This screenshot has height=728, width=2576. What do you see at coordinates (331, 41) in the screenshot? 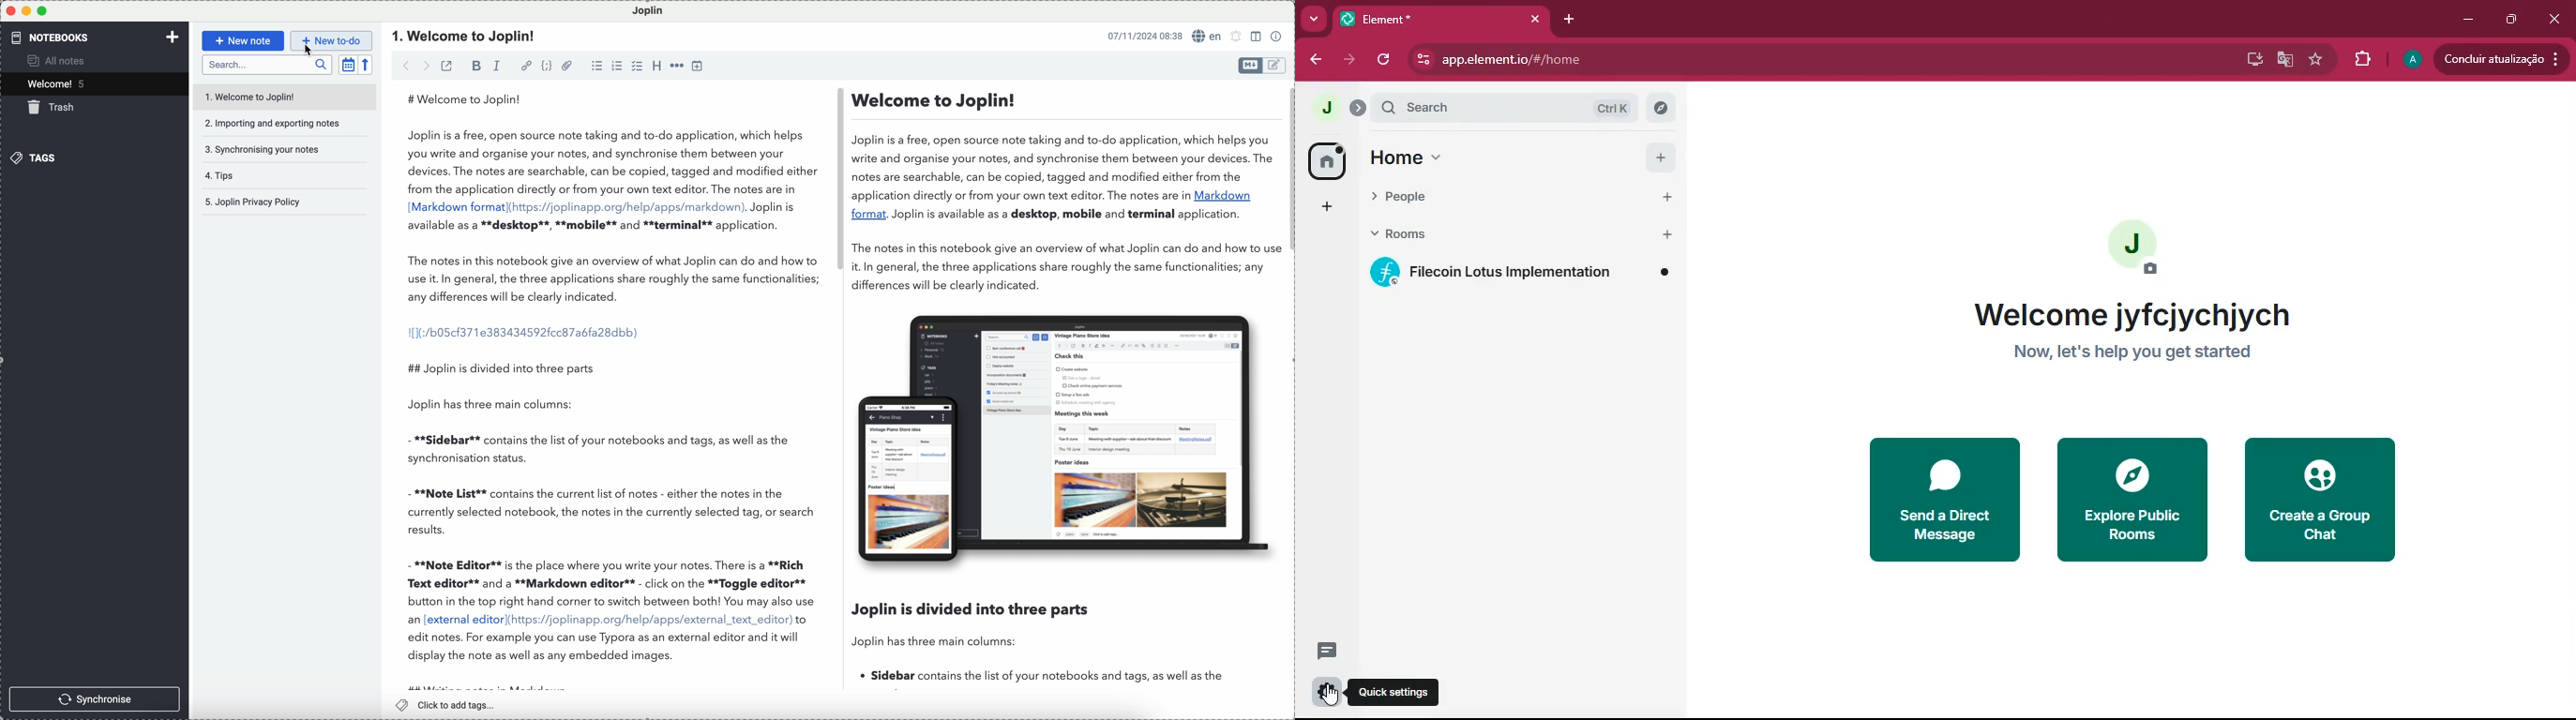
I see `new to-do button` at bounding box center [331, 41].